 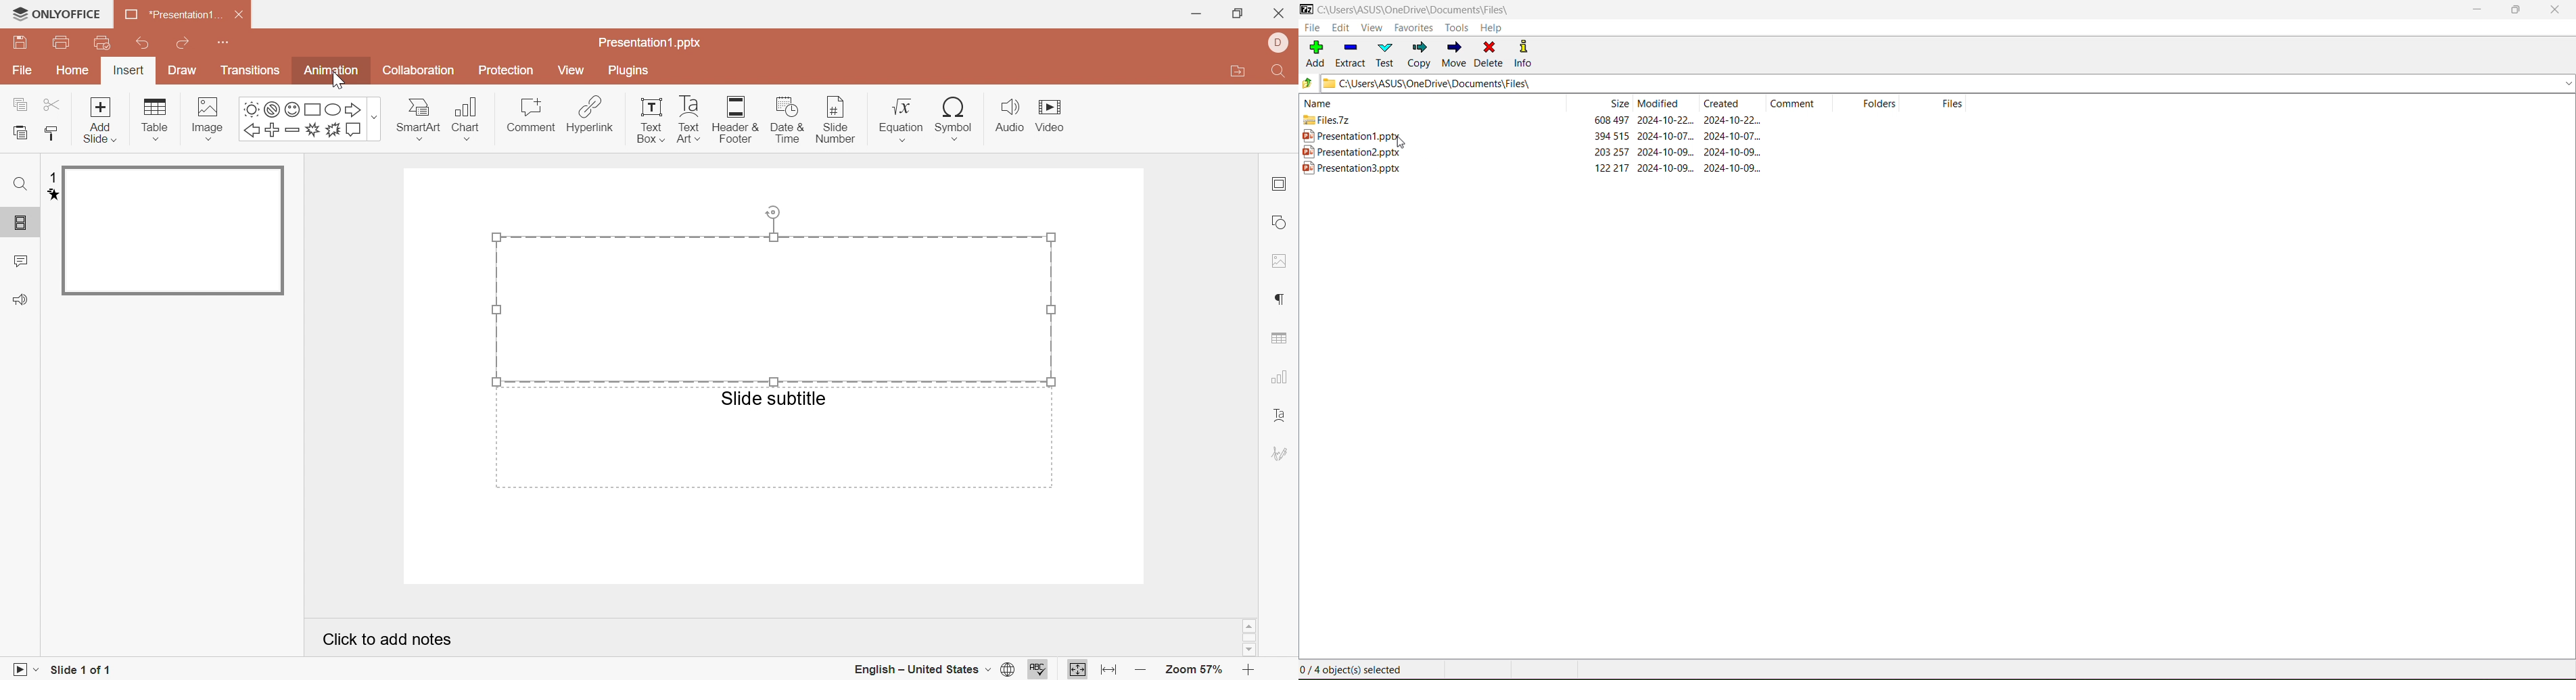 I want to click on animation, so click(x=49, y=195).